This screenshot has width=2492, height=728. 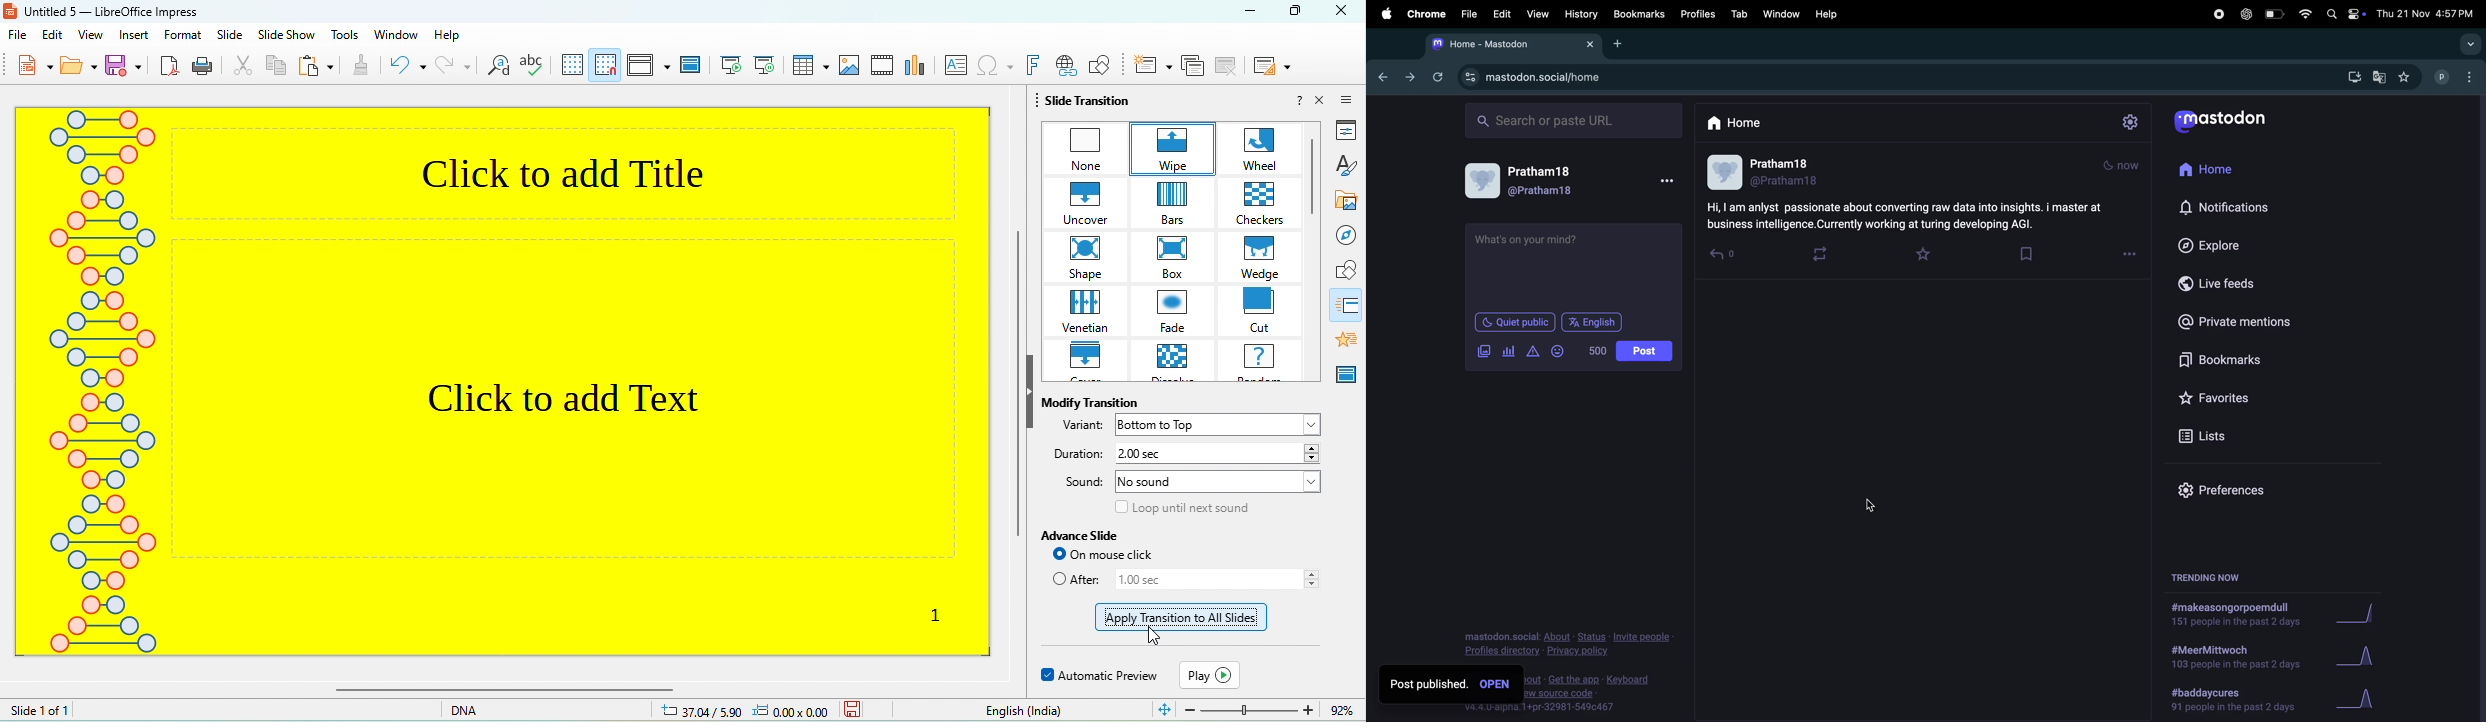 I want to click on window, so click(x=1781, y=13).